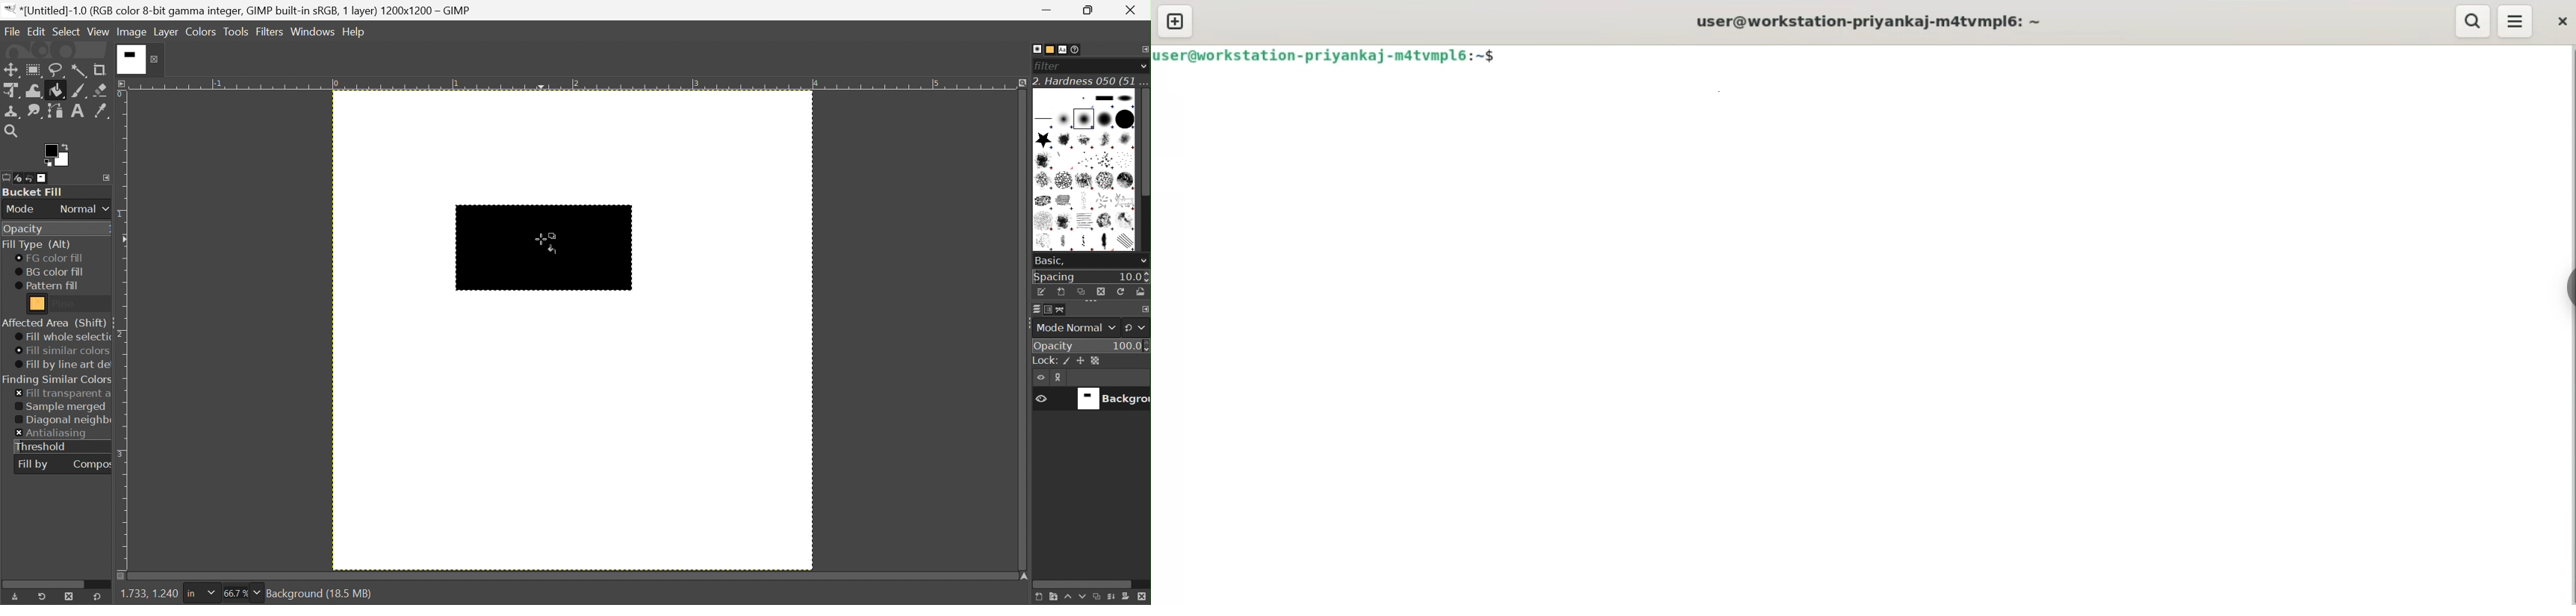  I want to click on Lock positions and size, so click(1081, 361).